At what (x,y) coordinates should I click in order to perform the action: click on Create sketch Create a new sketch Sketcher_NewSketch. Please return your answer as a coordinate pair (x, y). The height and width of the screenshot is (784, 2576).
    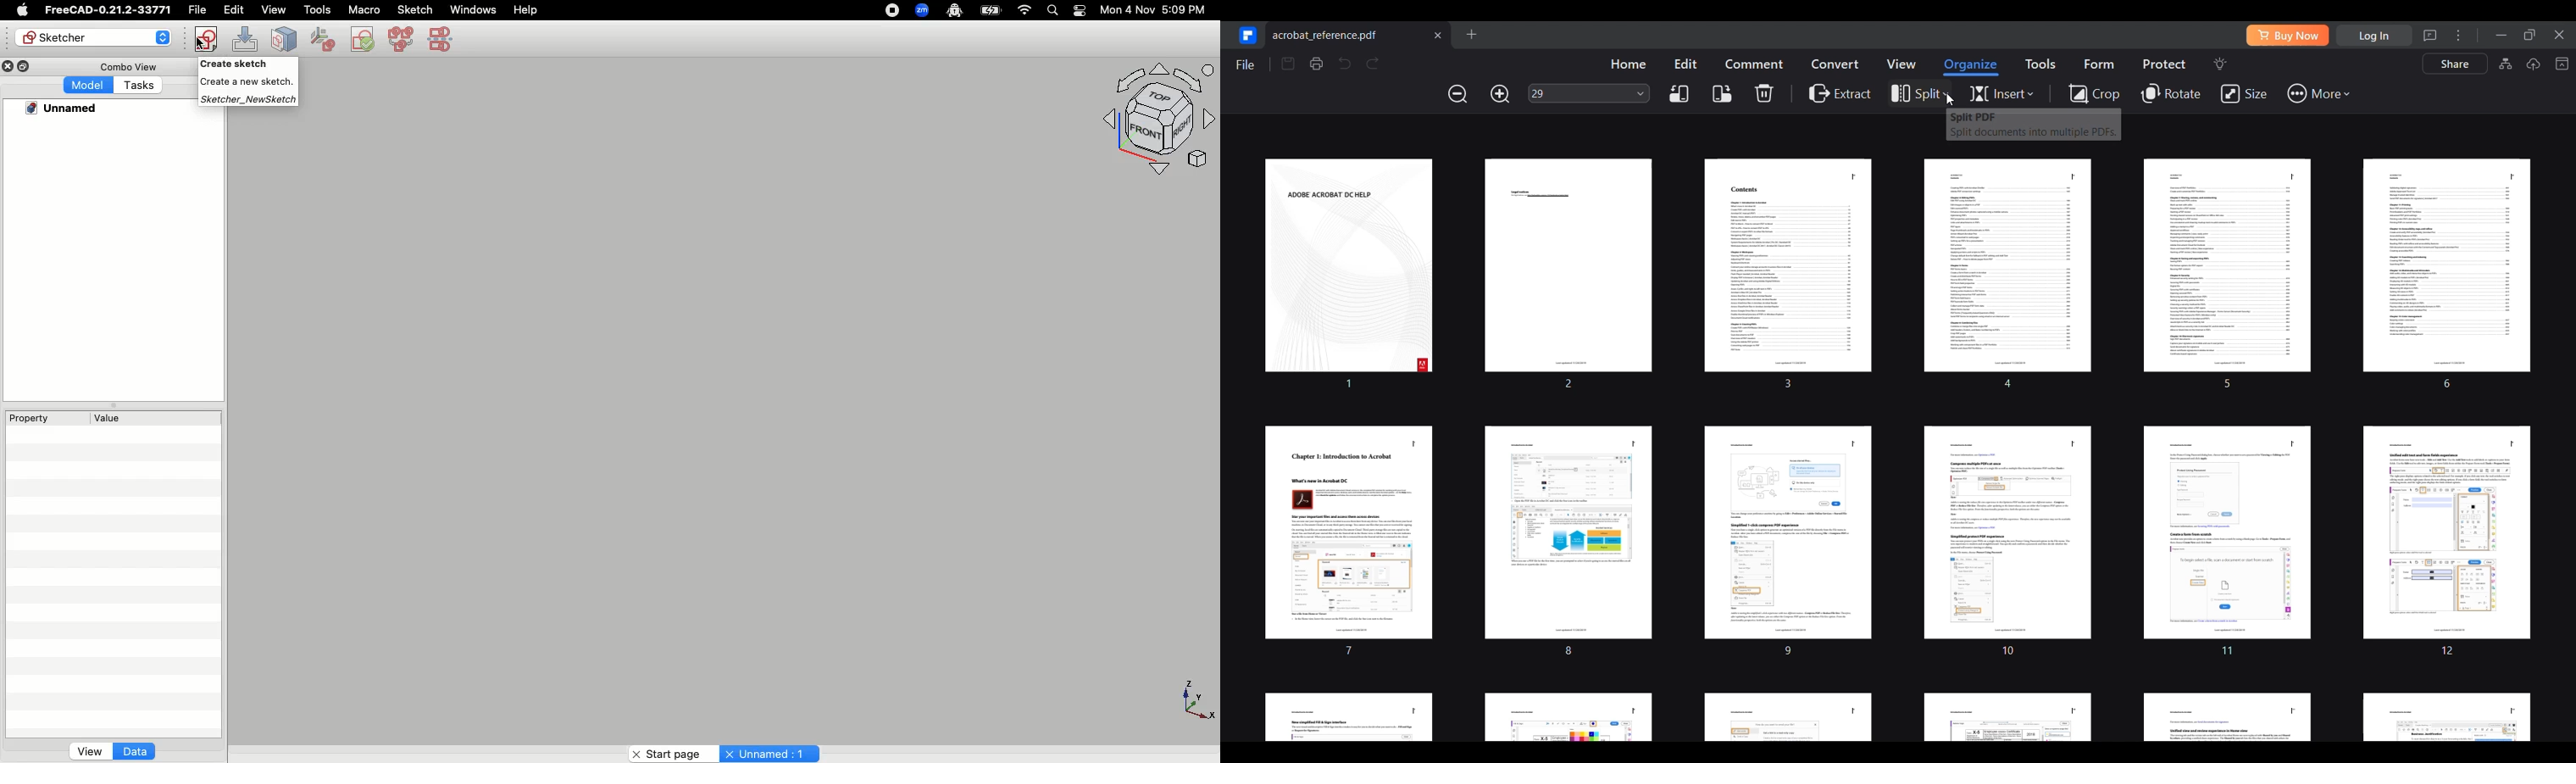
    Looking at the image, I should click on (247, 84).